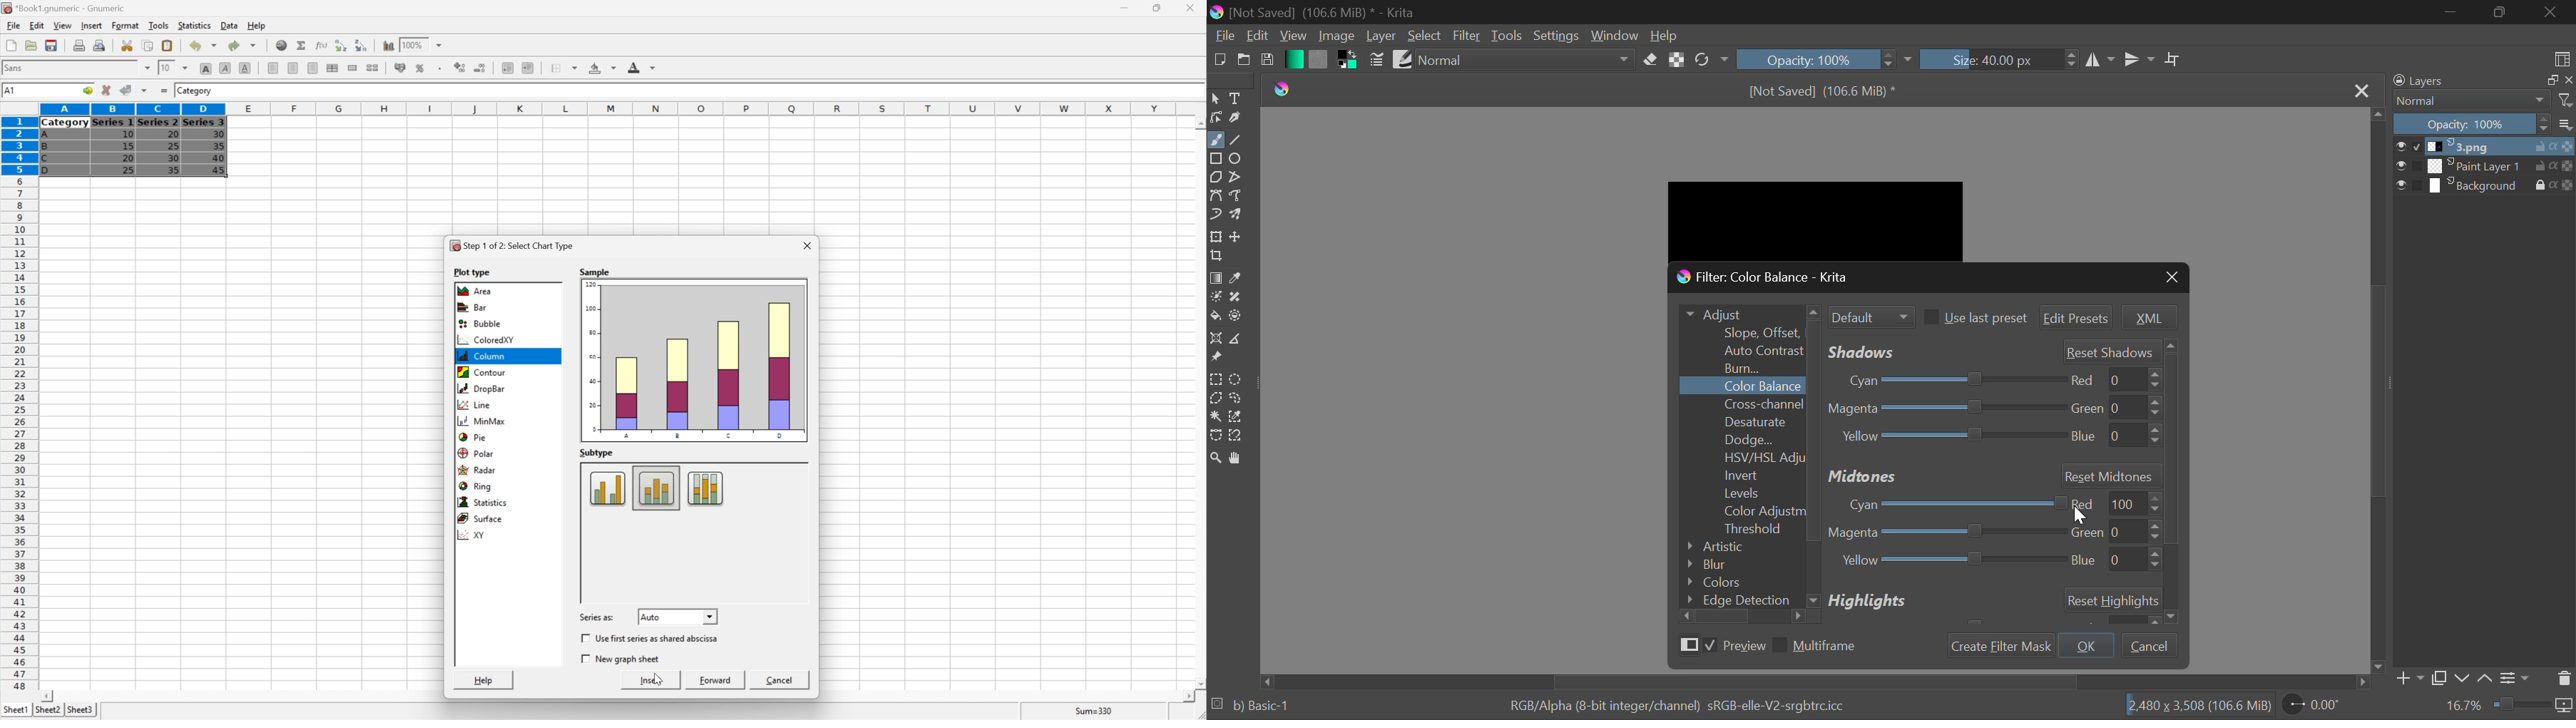 This screenshot has height=728, width=2576. Describe the element at coordinates (2465, 82) in the screenshot. I see `Layers` at that location.